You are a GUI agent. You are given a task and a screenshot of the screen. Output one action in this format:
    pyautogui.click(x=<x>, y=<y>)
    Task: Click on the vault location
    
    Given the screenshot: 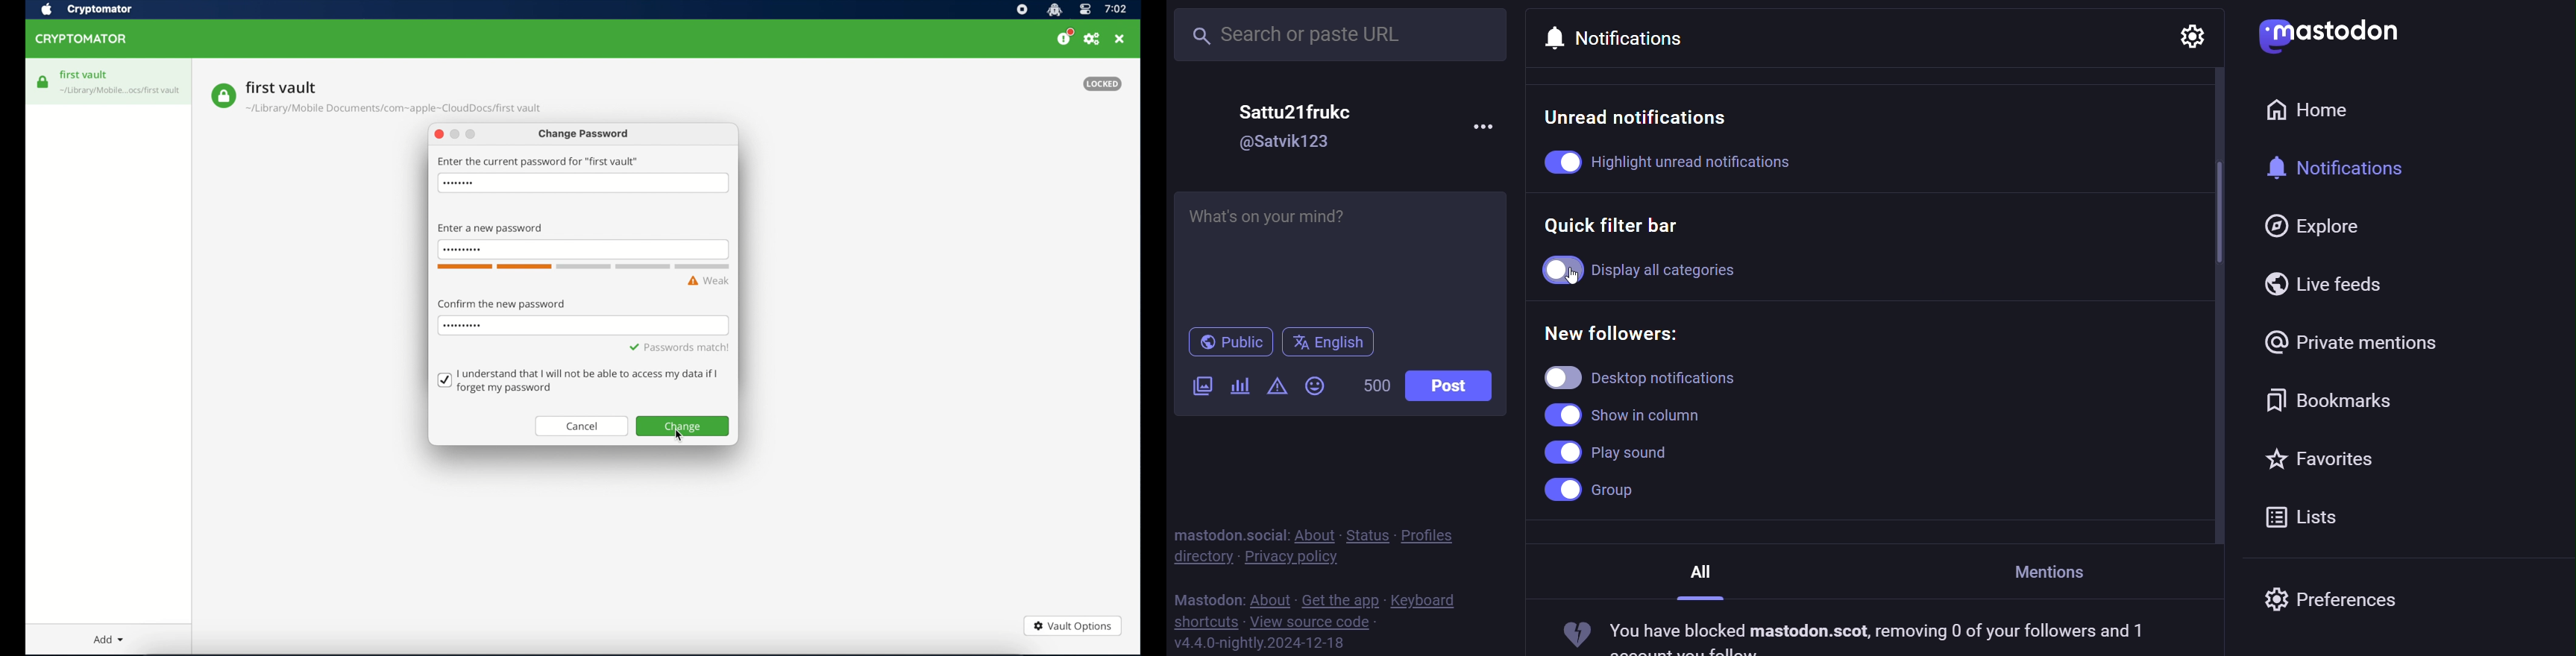 What is the action you would take?
    pyautogui.click(x=395, y=111)
    